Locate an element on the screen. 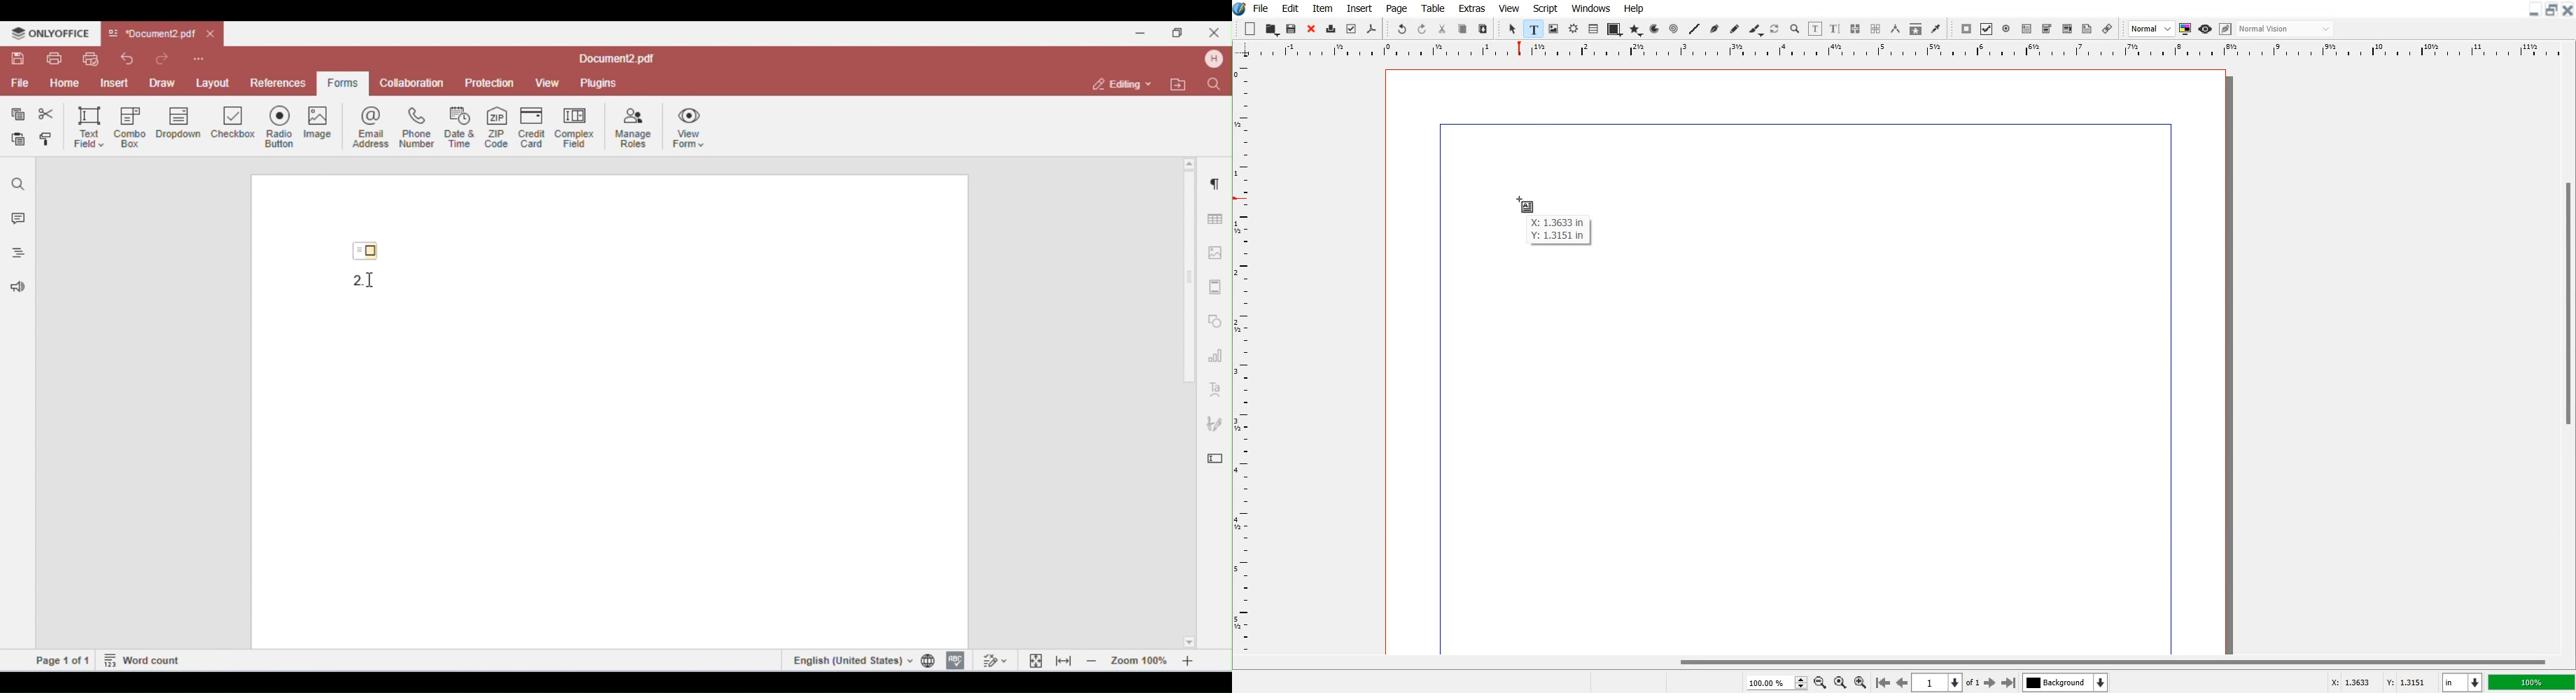 The image size is (2576, 700). Windows is located at coordinates (1592, 8).